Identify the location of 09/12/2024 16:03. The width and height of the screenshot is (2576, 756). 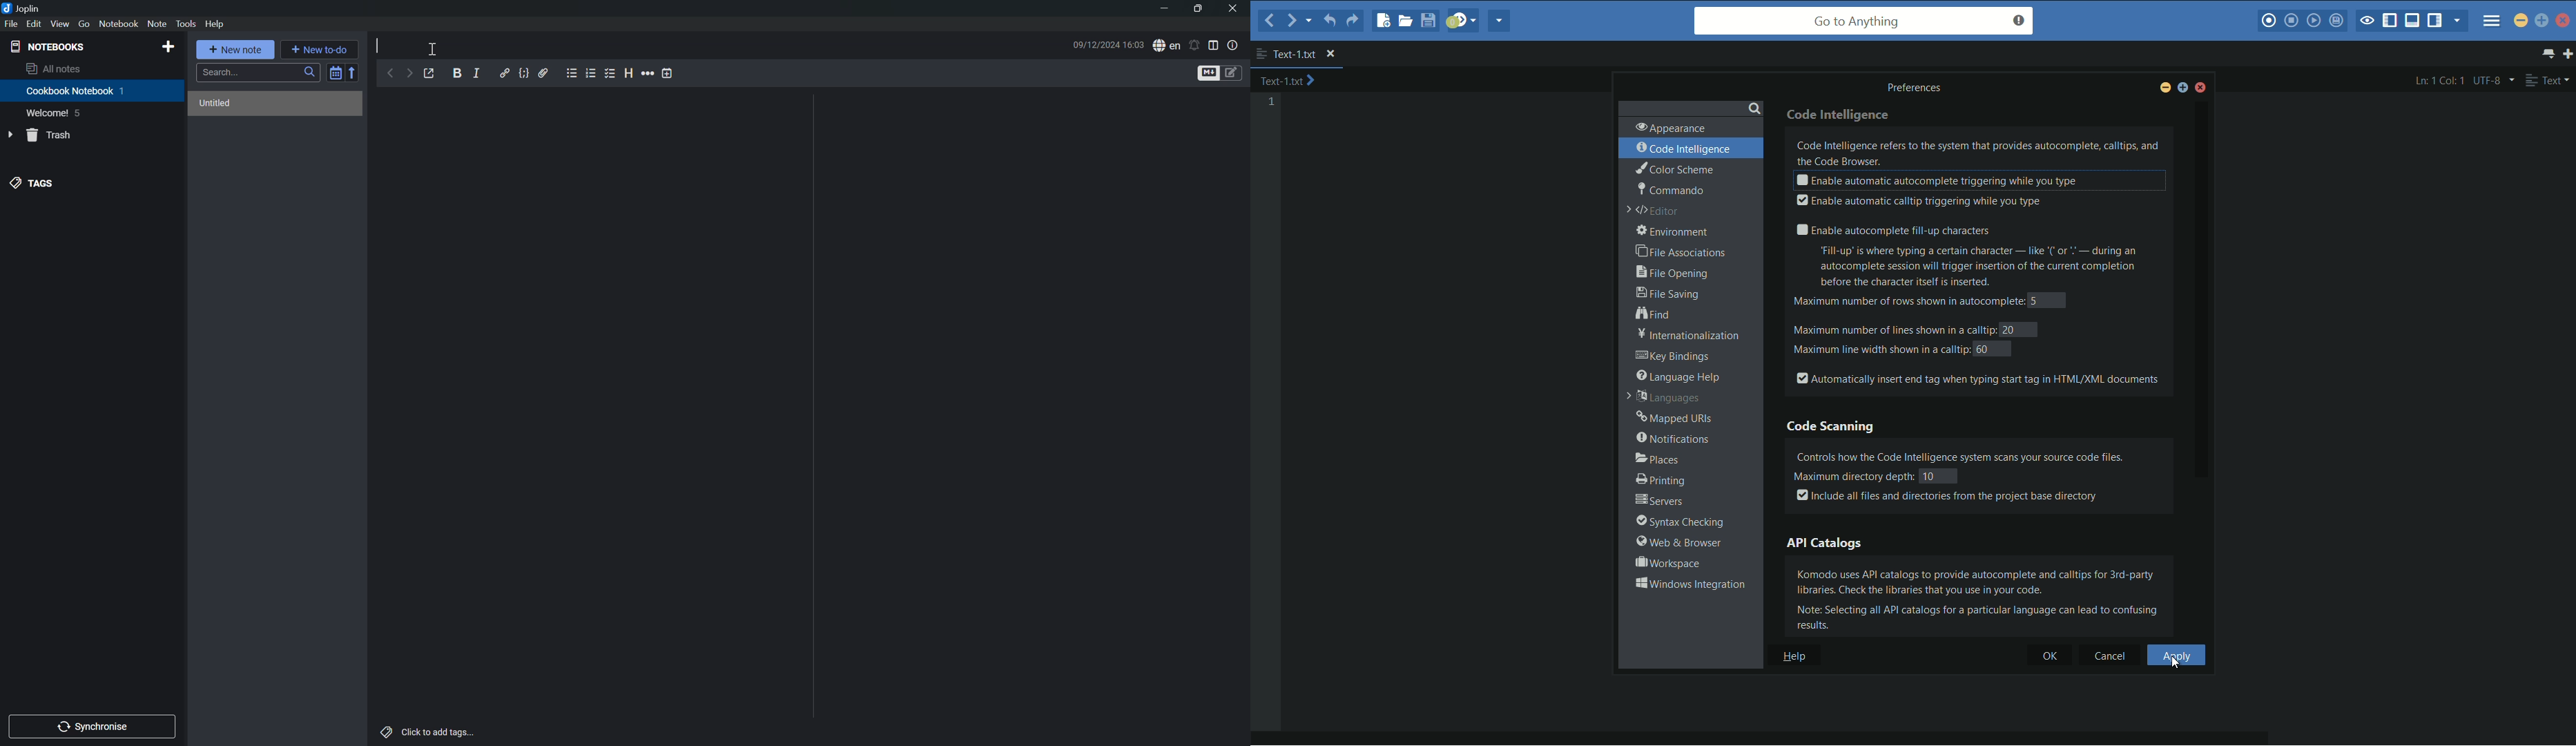
(1108, 45).